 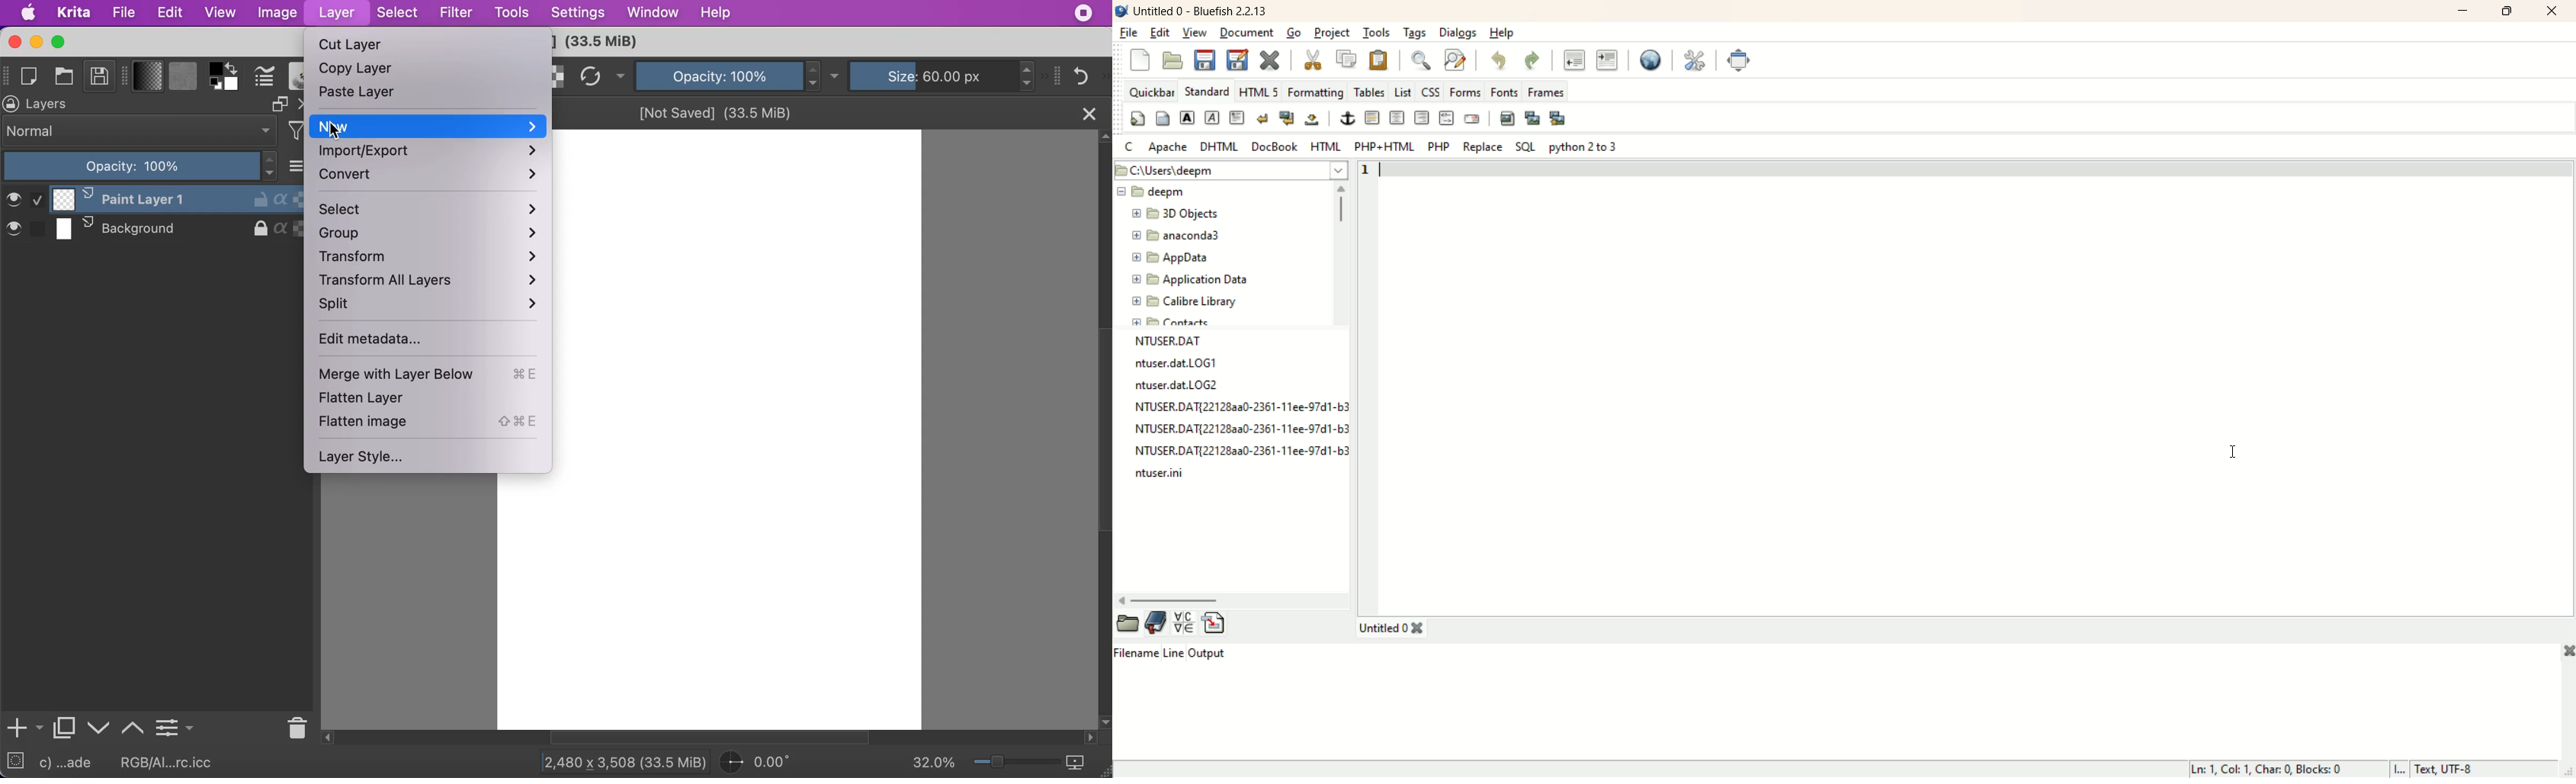 What do you see at coordinates (1156, 622) in the screenshot?
I see `documentation` at bounding box center [1156, 622].